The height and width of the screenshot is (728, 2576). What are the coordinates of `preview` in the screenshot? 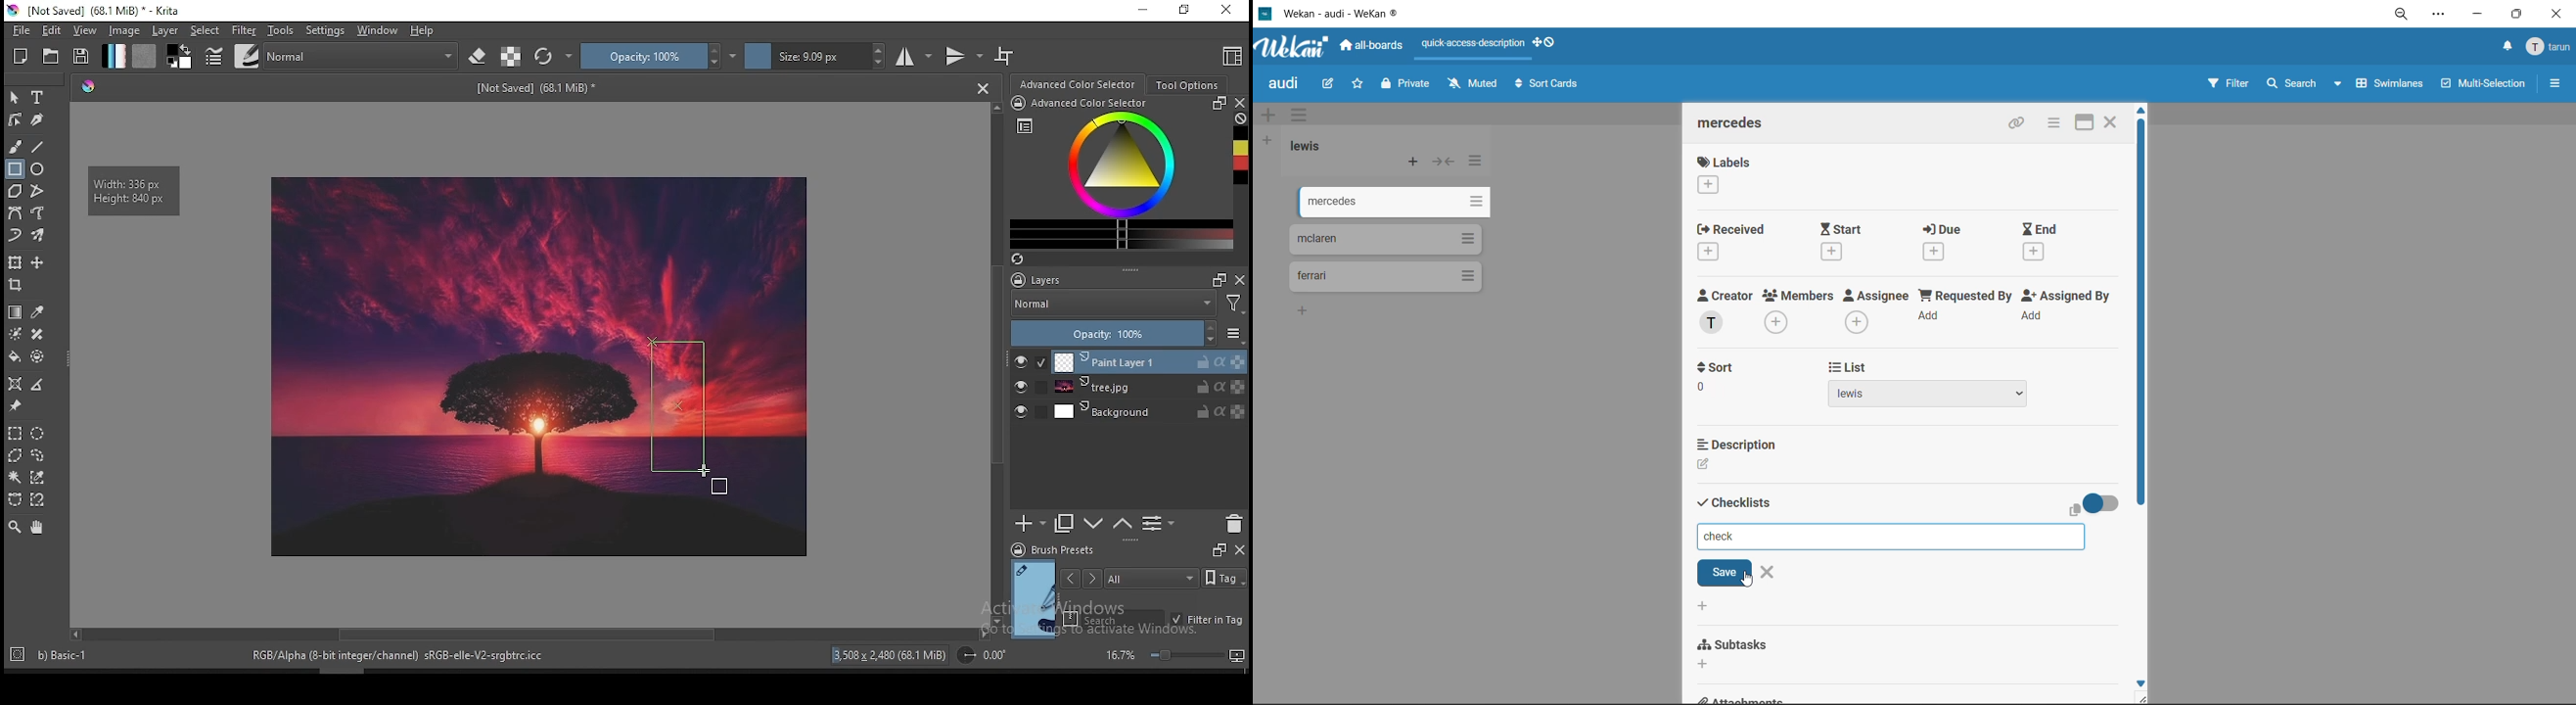 It's located at (1032, 597).